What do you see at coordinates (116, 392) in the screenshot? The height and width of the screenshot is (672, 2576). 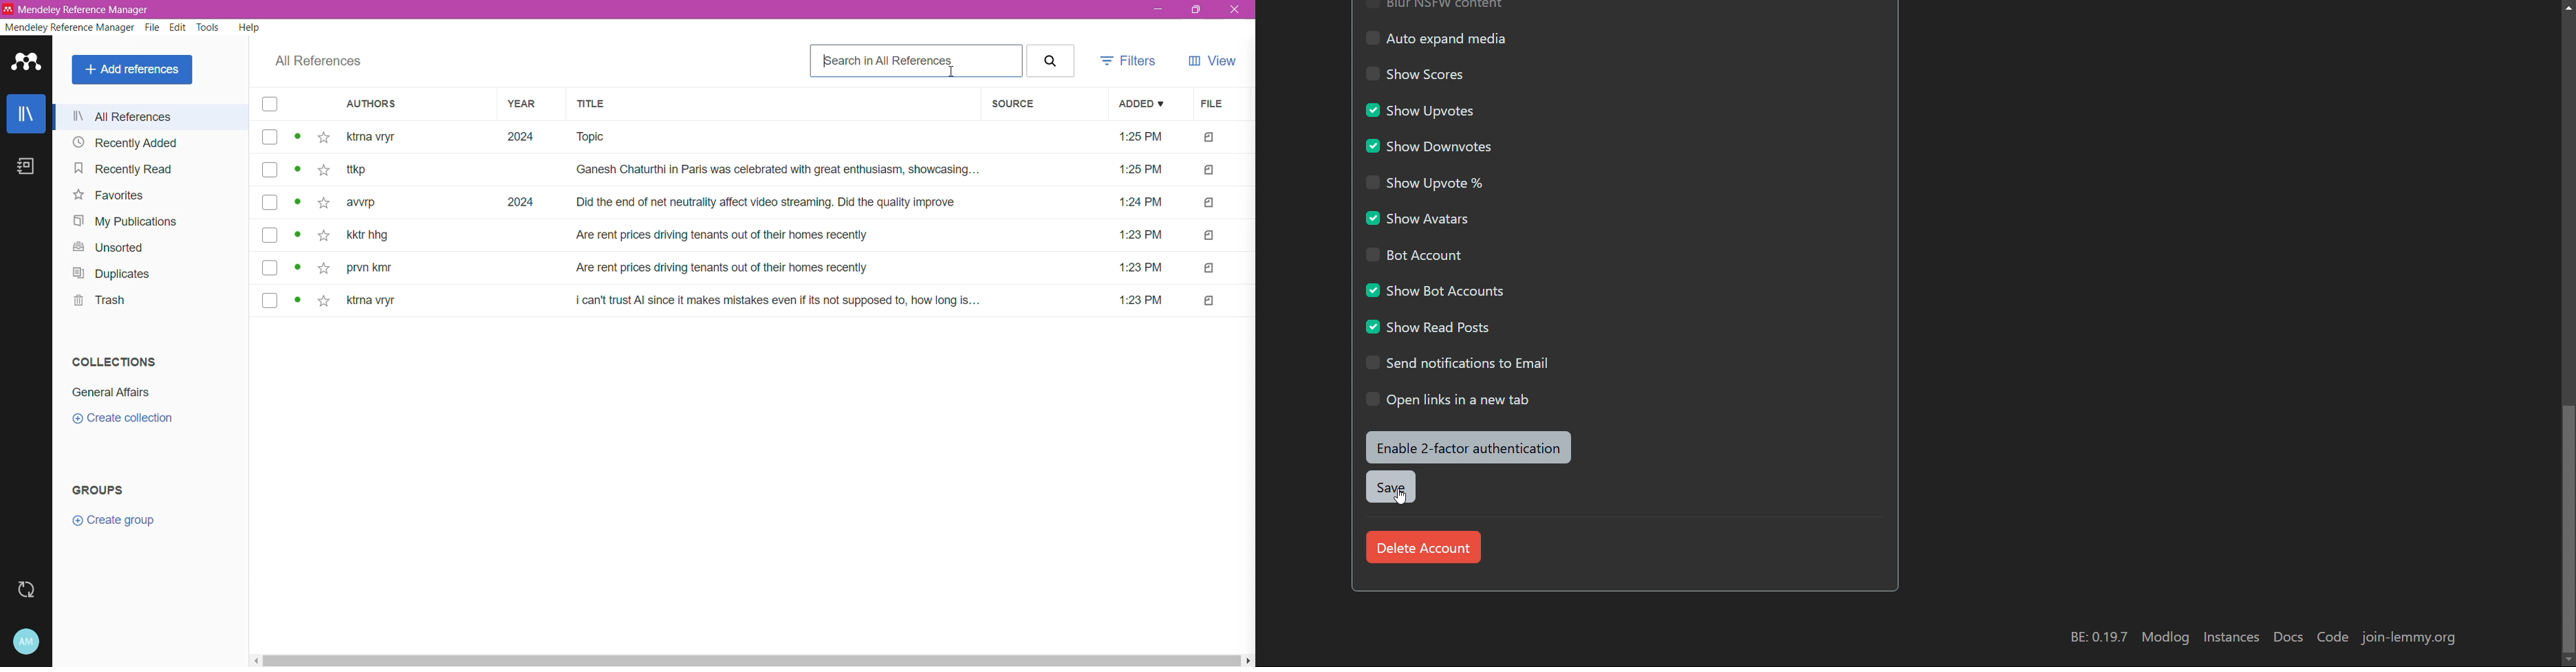 I see `Collection Name` at bounding box center [116, 392].